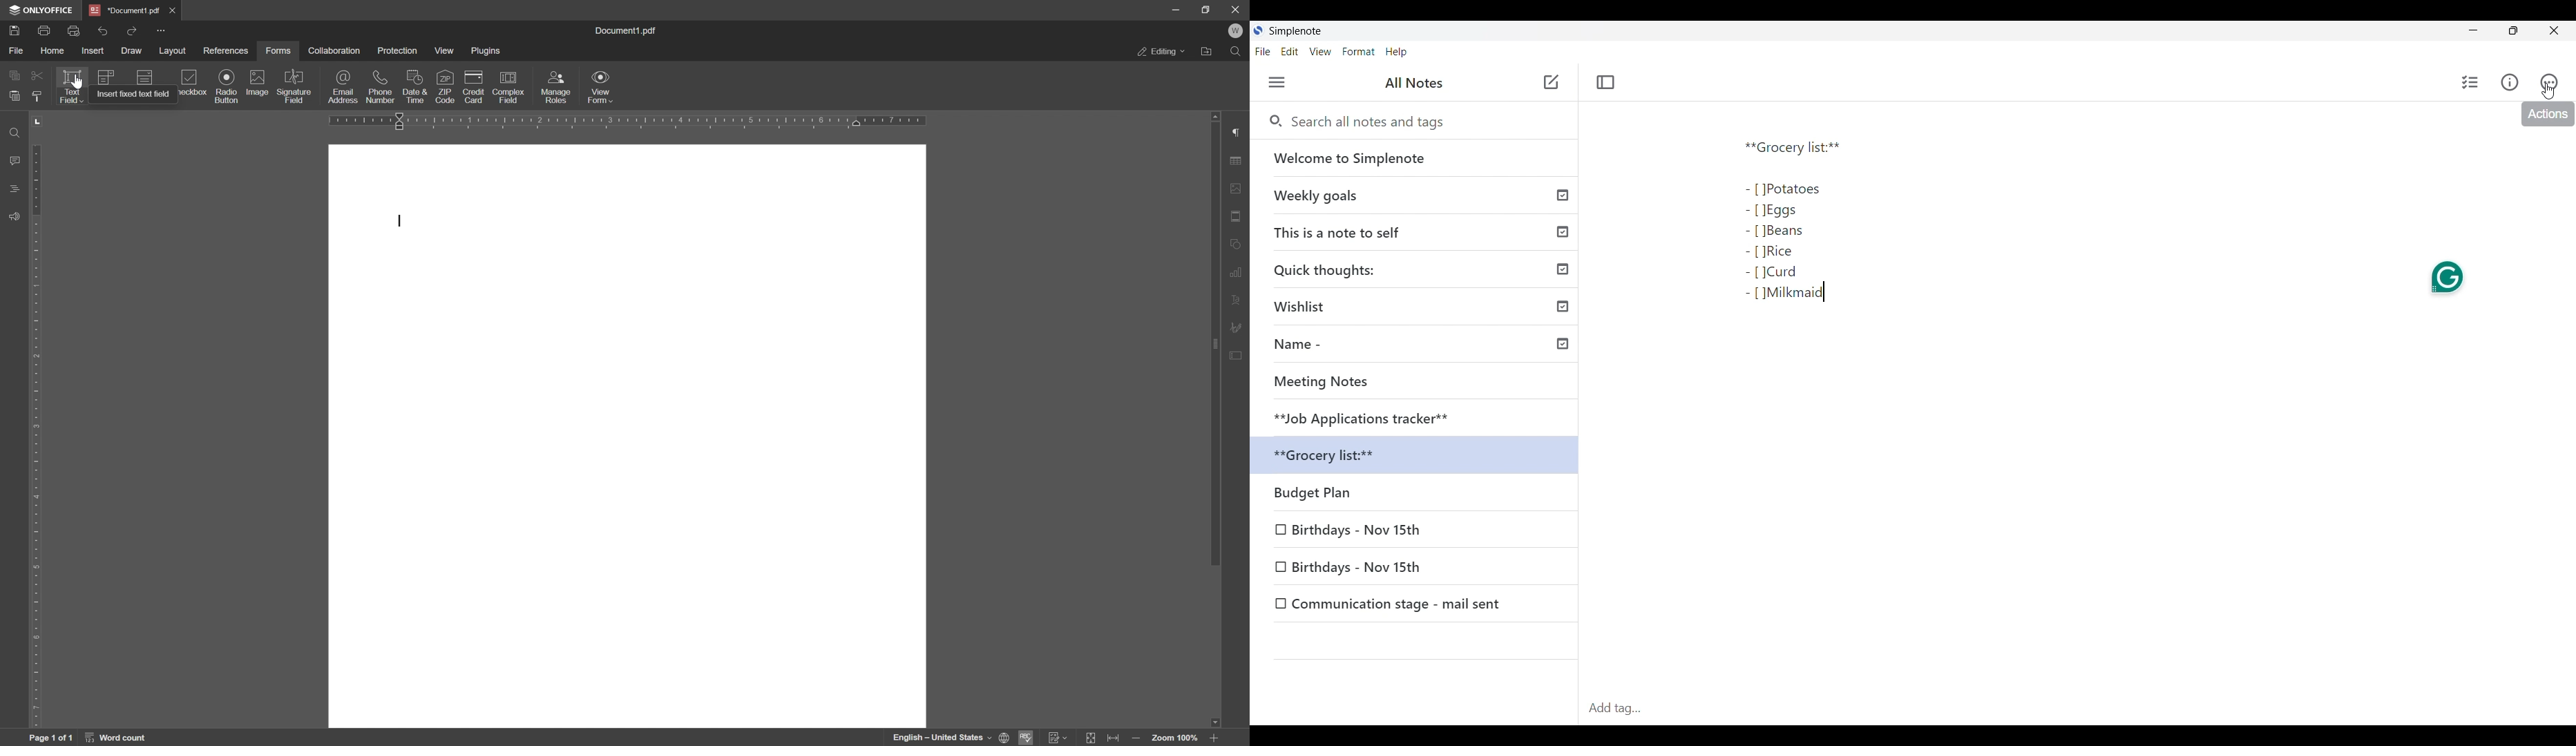  Describe the element at coordinates (1419, 383) in the screenshot. I see `Meeting Notes` at that location.